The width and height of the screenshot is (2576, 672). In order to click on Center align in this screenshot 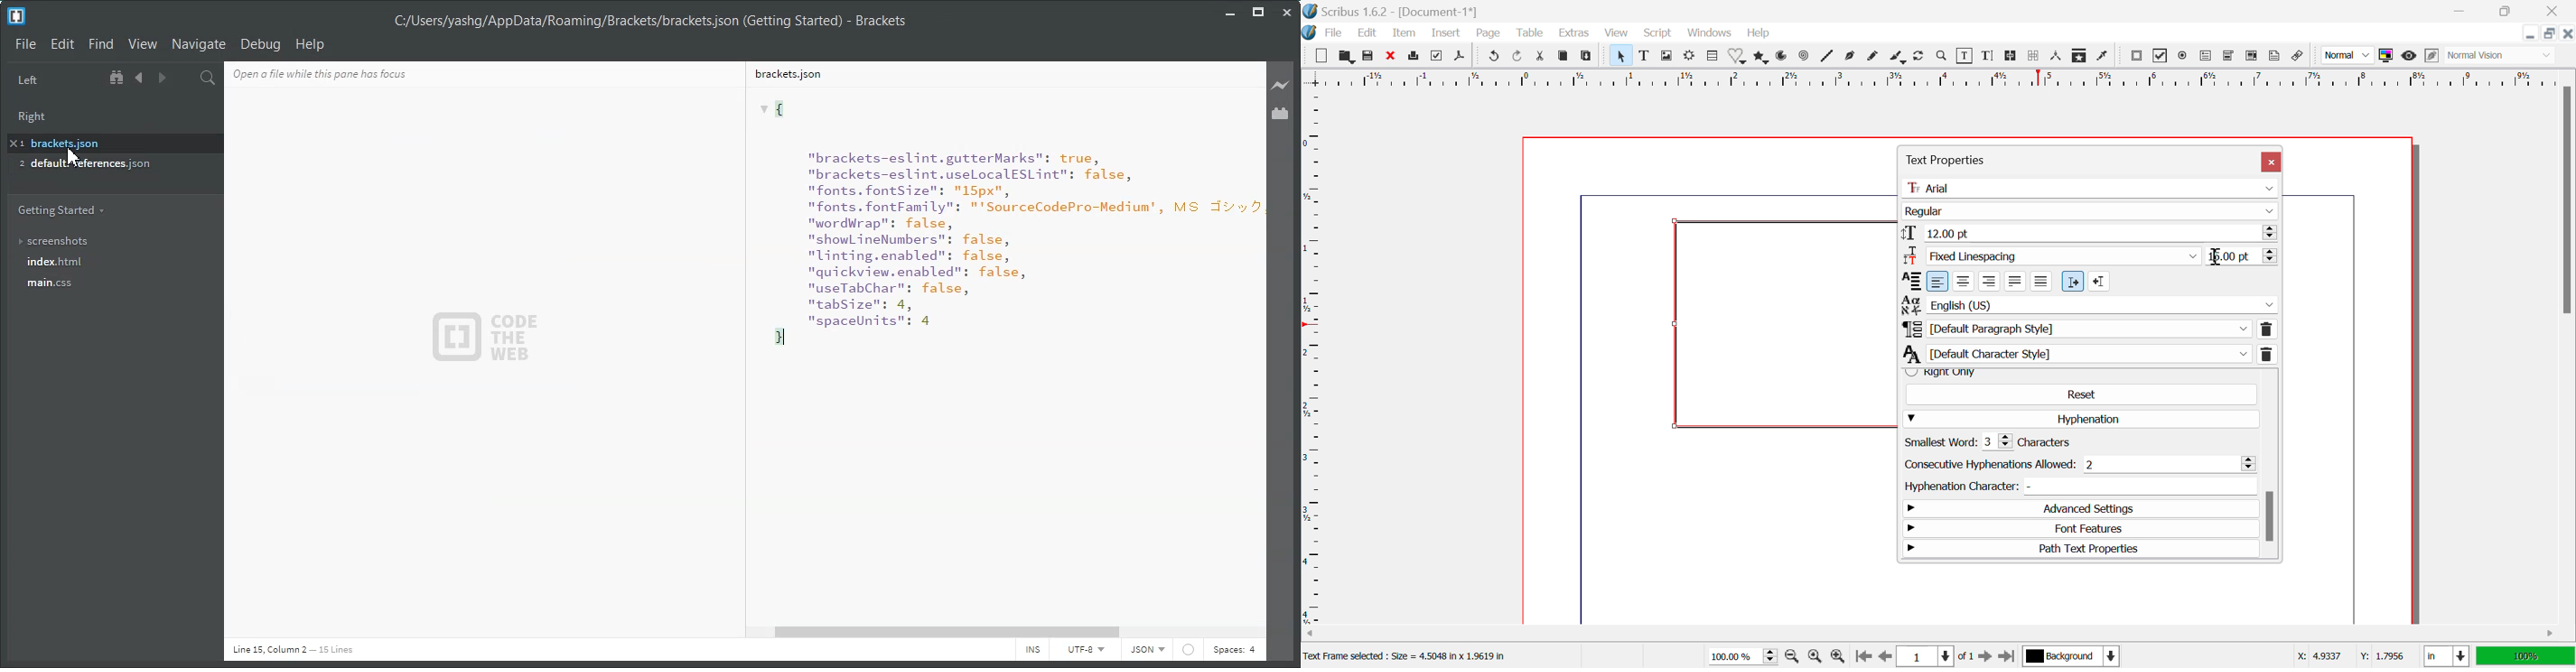, I will do `click(1964, 281)`.